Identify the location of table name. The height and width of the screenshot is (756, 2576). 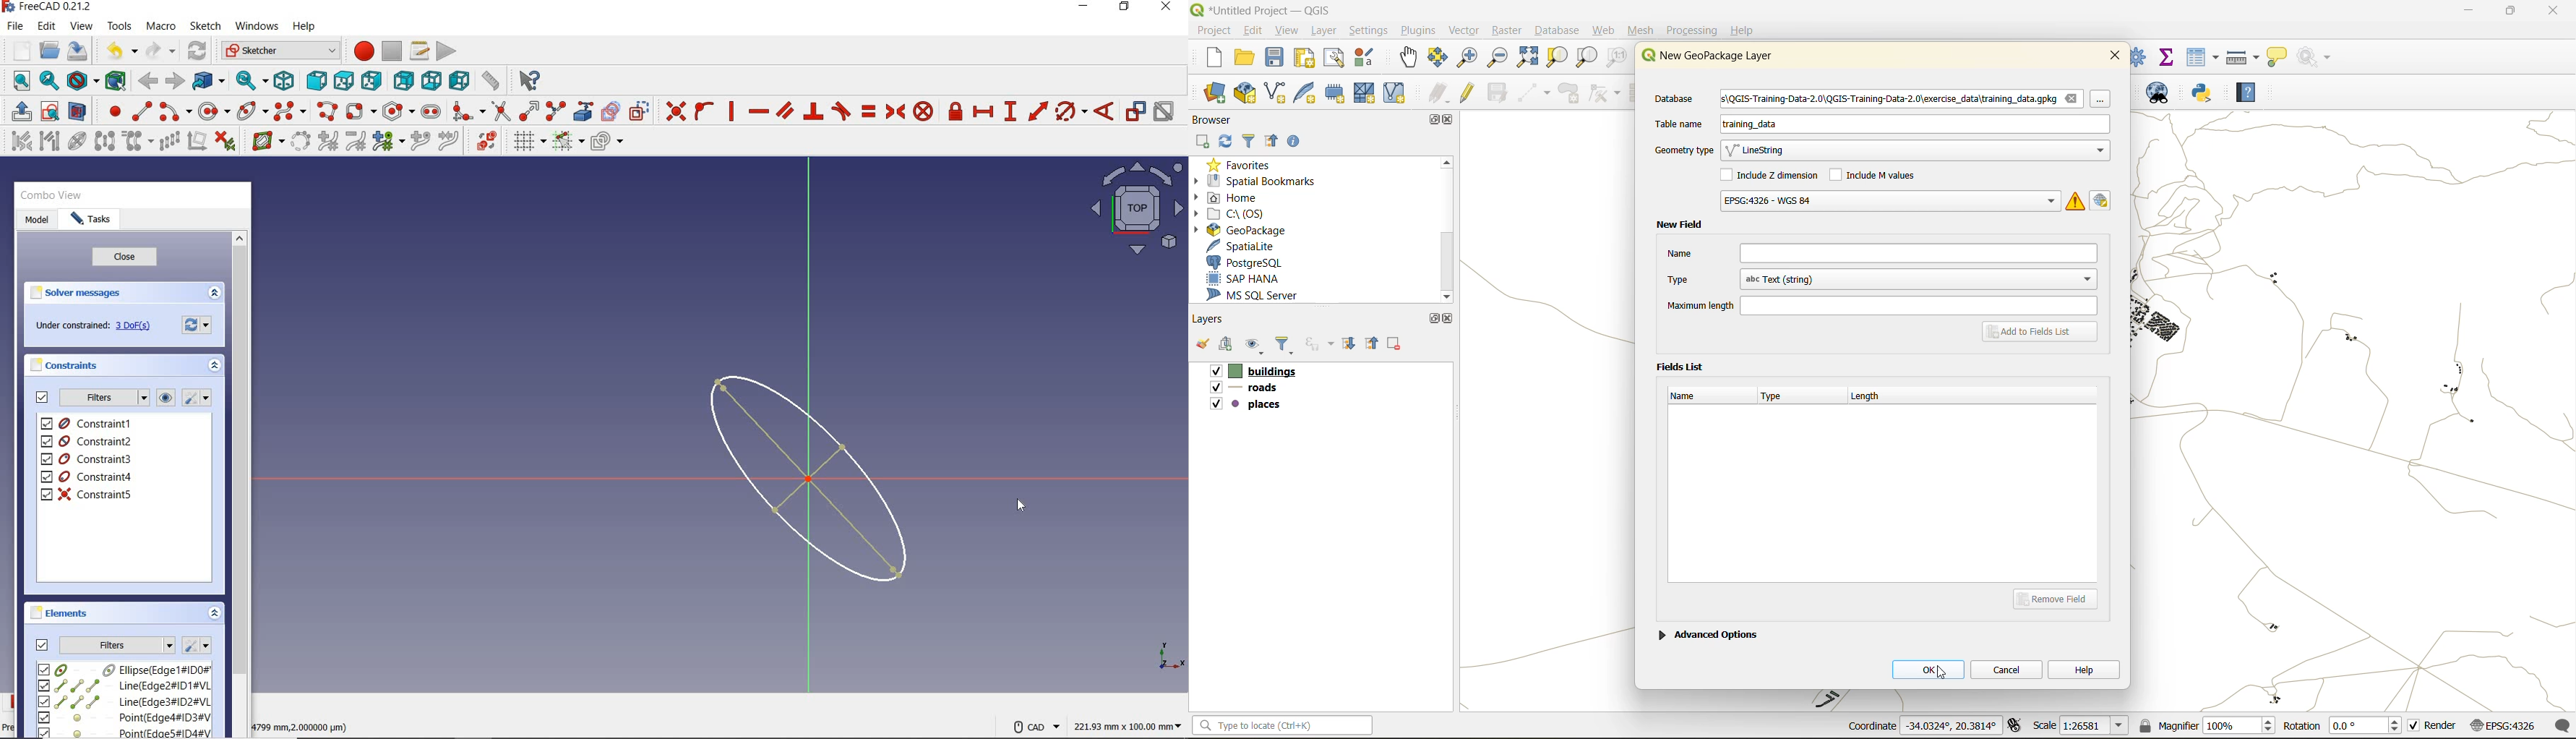
(1679, 124).